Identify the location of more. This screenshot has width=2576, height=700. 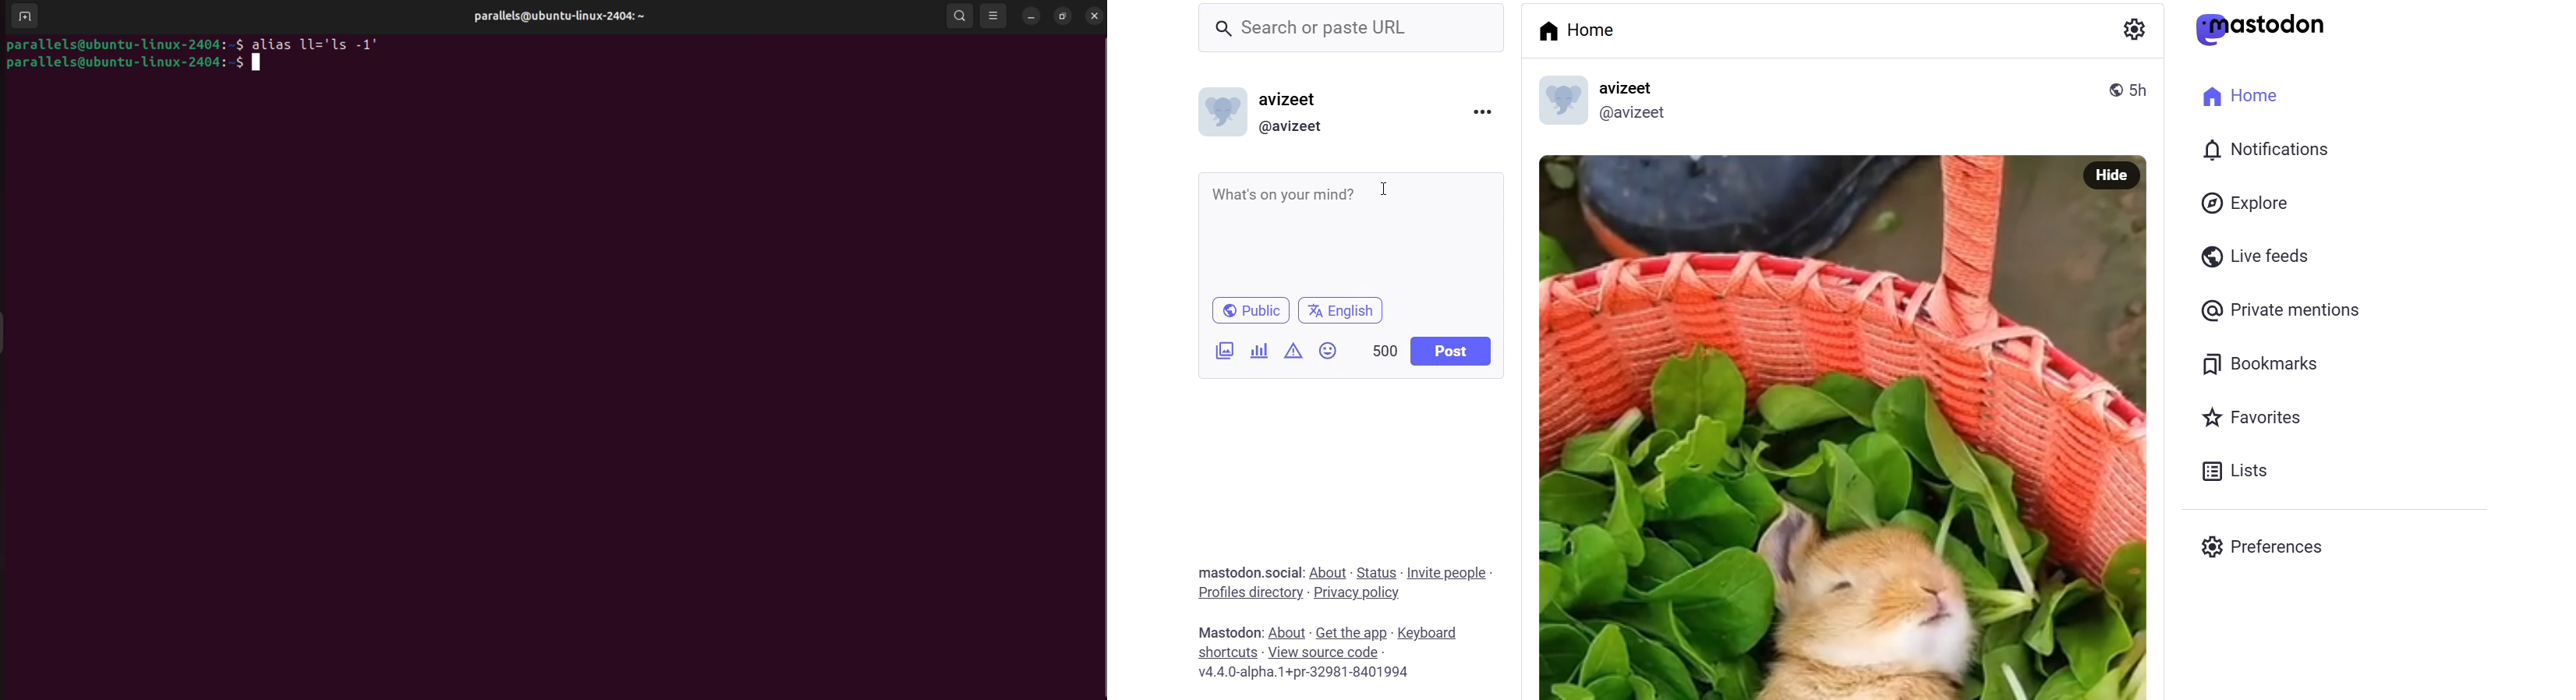
(1489, 113).